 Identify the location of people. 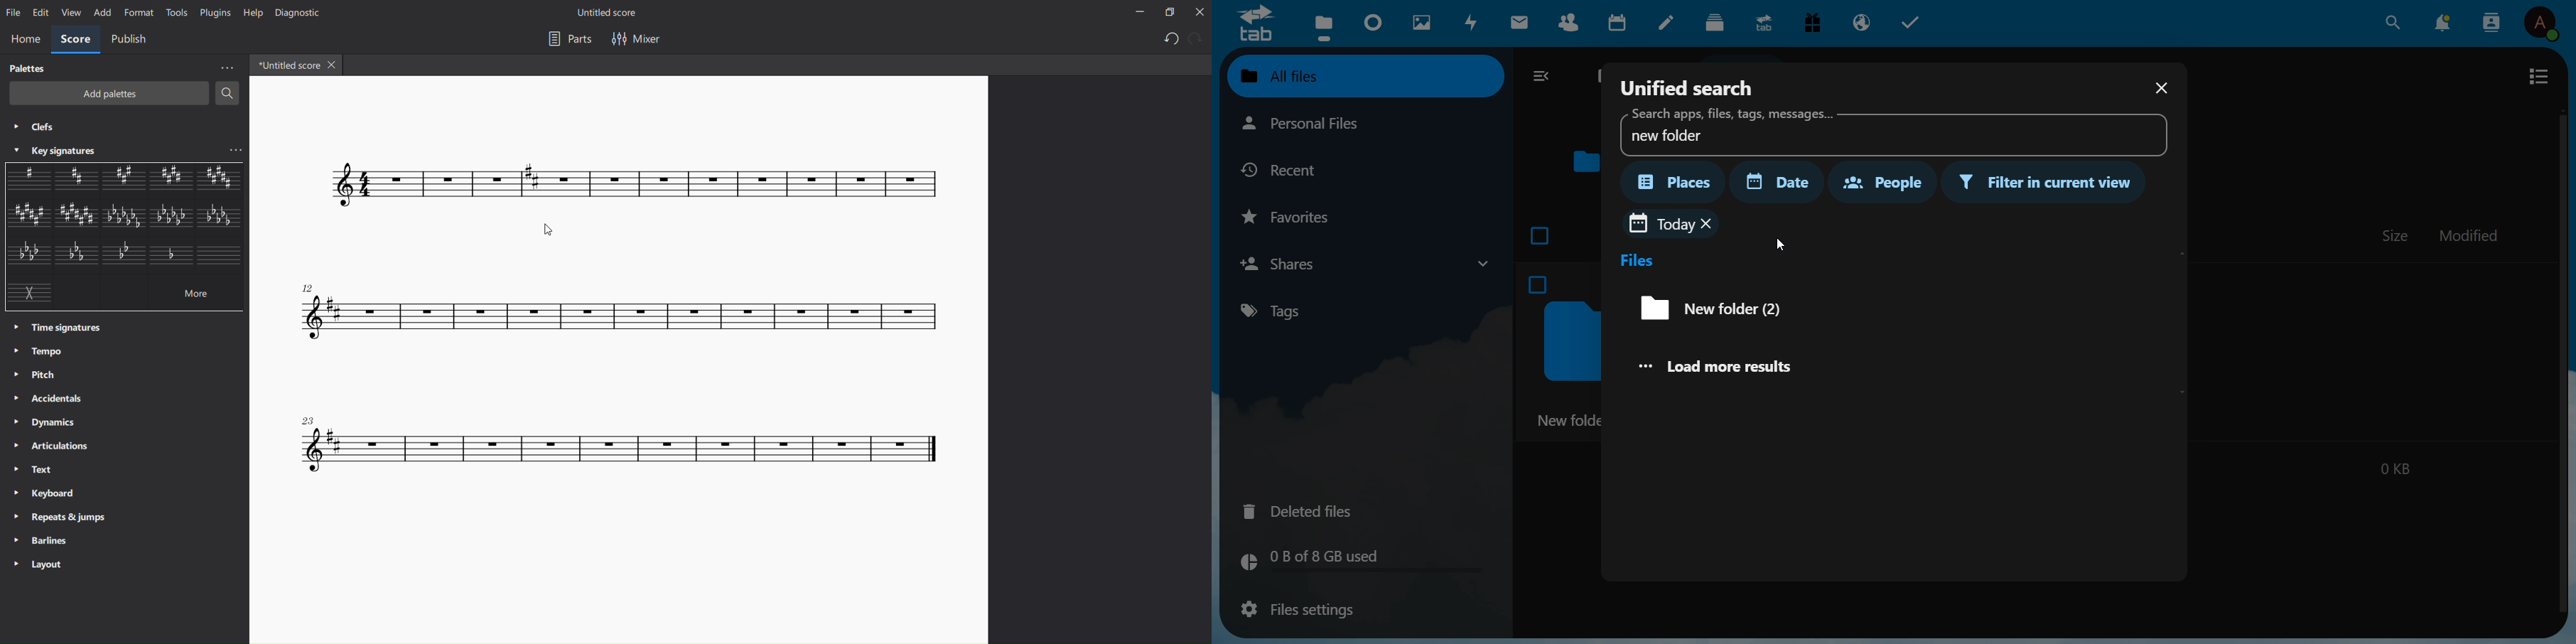
(1880, 181).